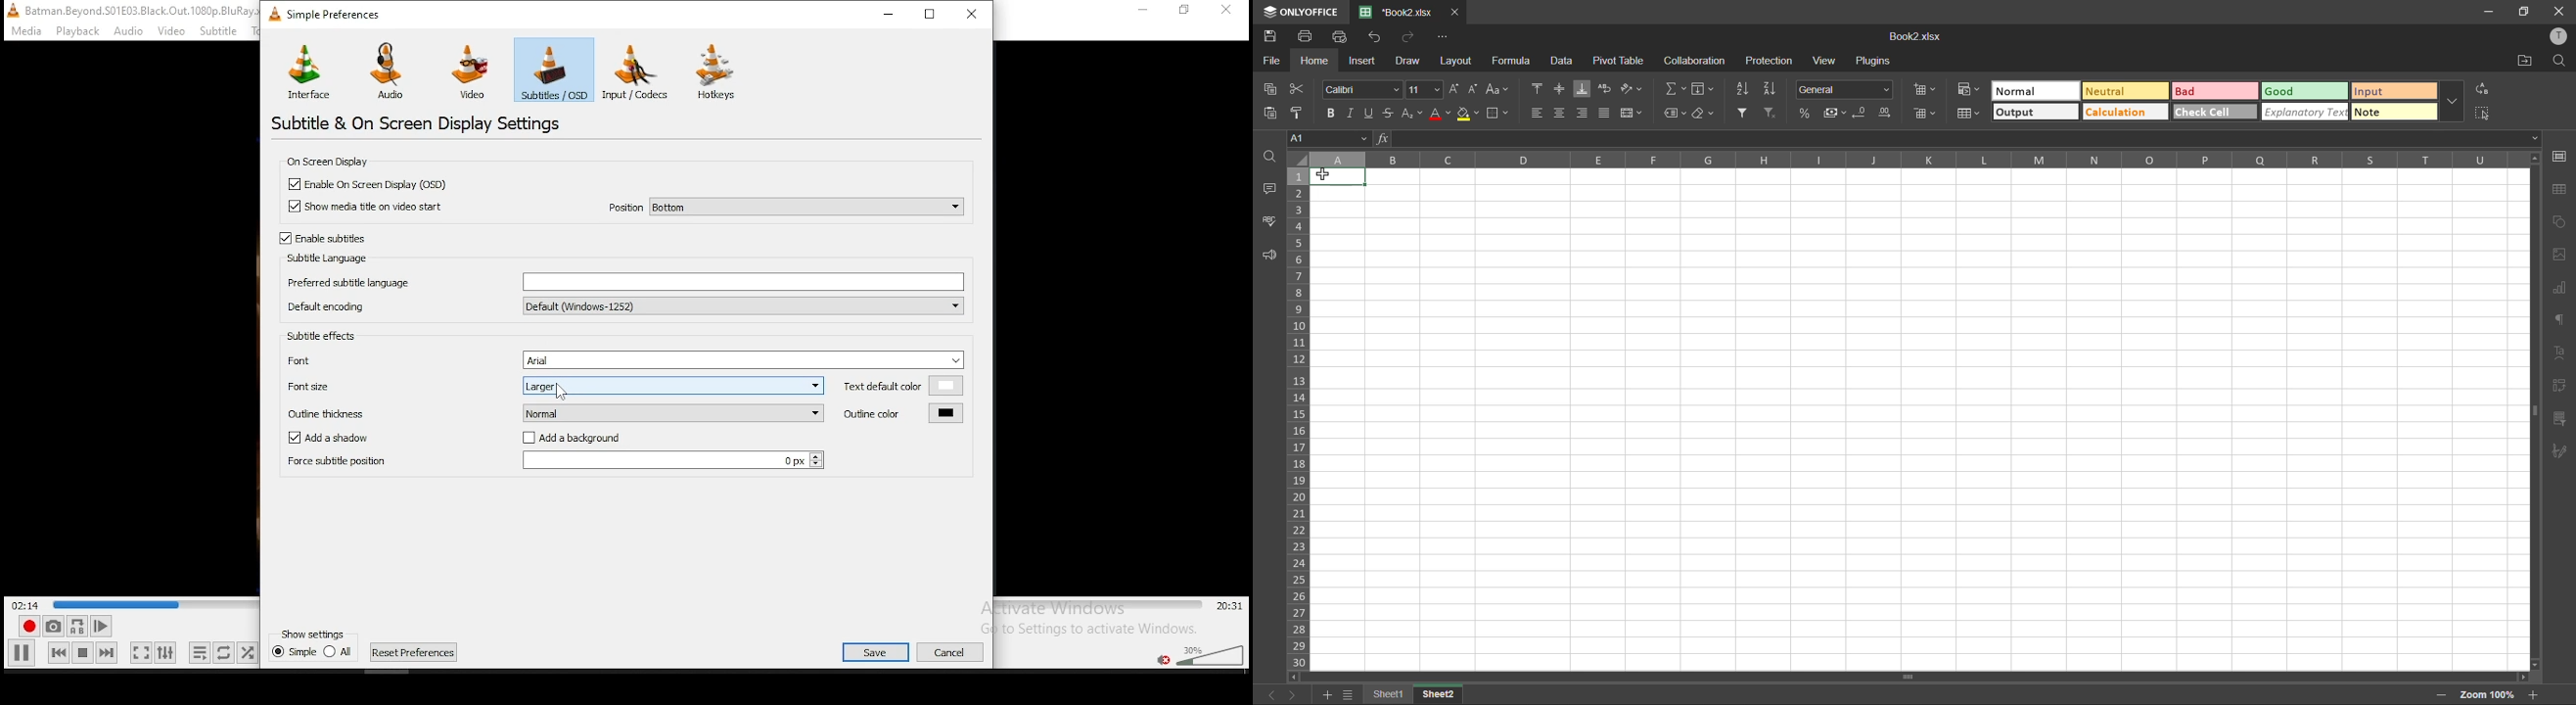  I want to click on clear filter, so click(1771, 111).